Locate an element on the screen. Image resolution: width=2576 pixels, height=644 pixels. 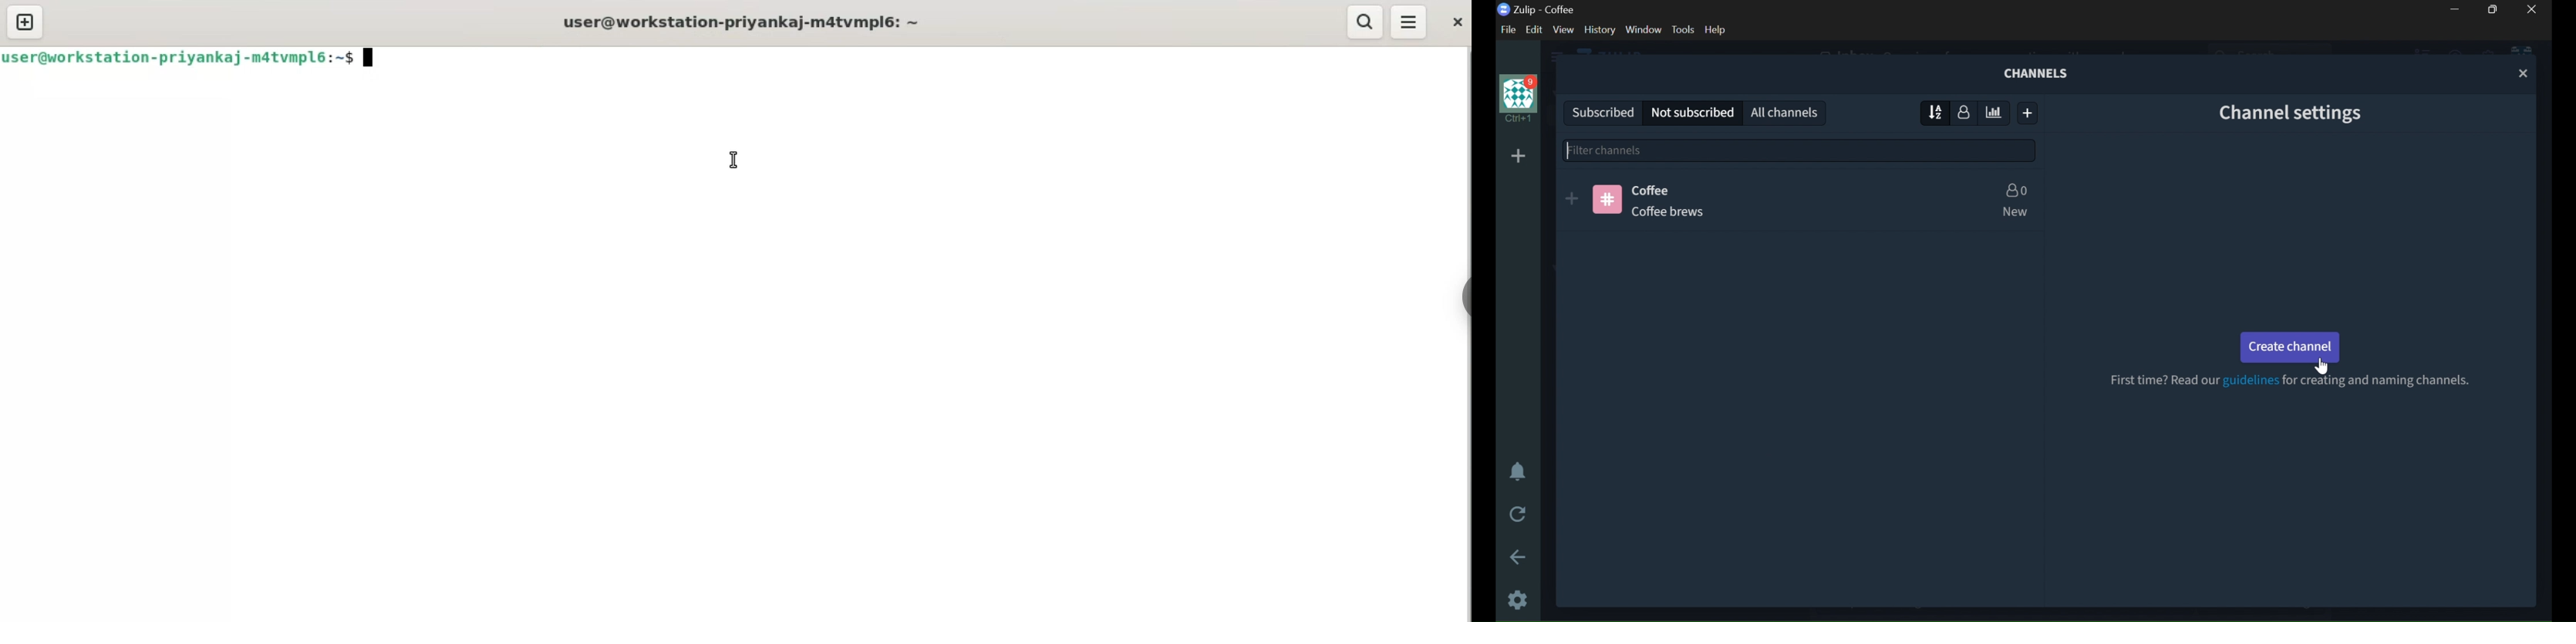
CREATE NEW CHANNEL is located at coordinates (2030, 113).